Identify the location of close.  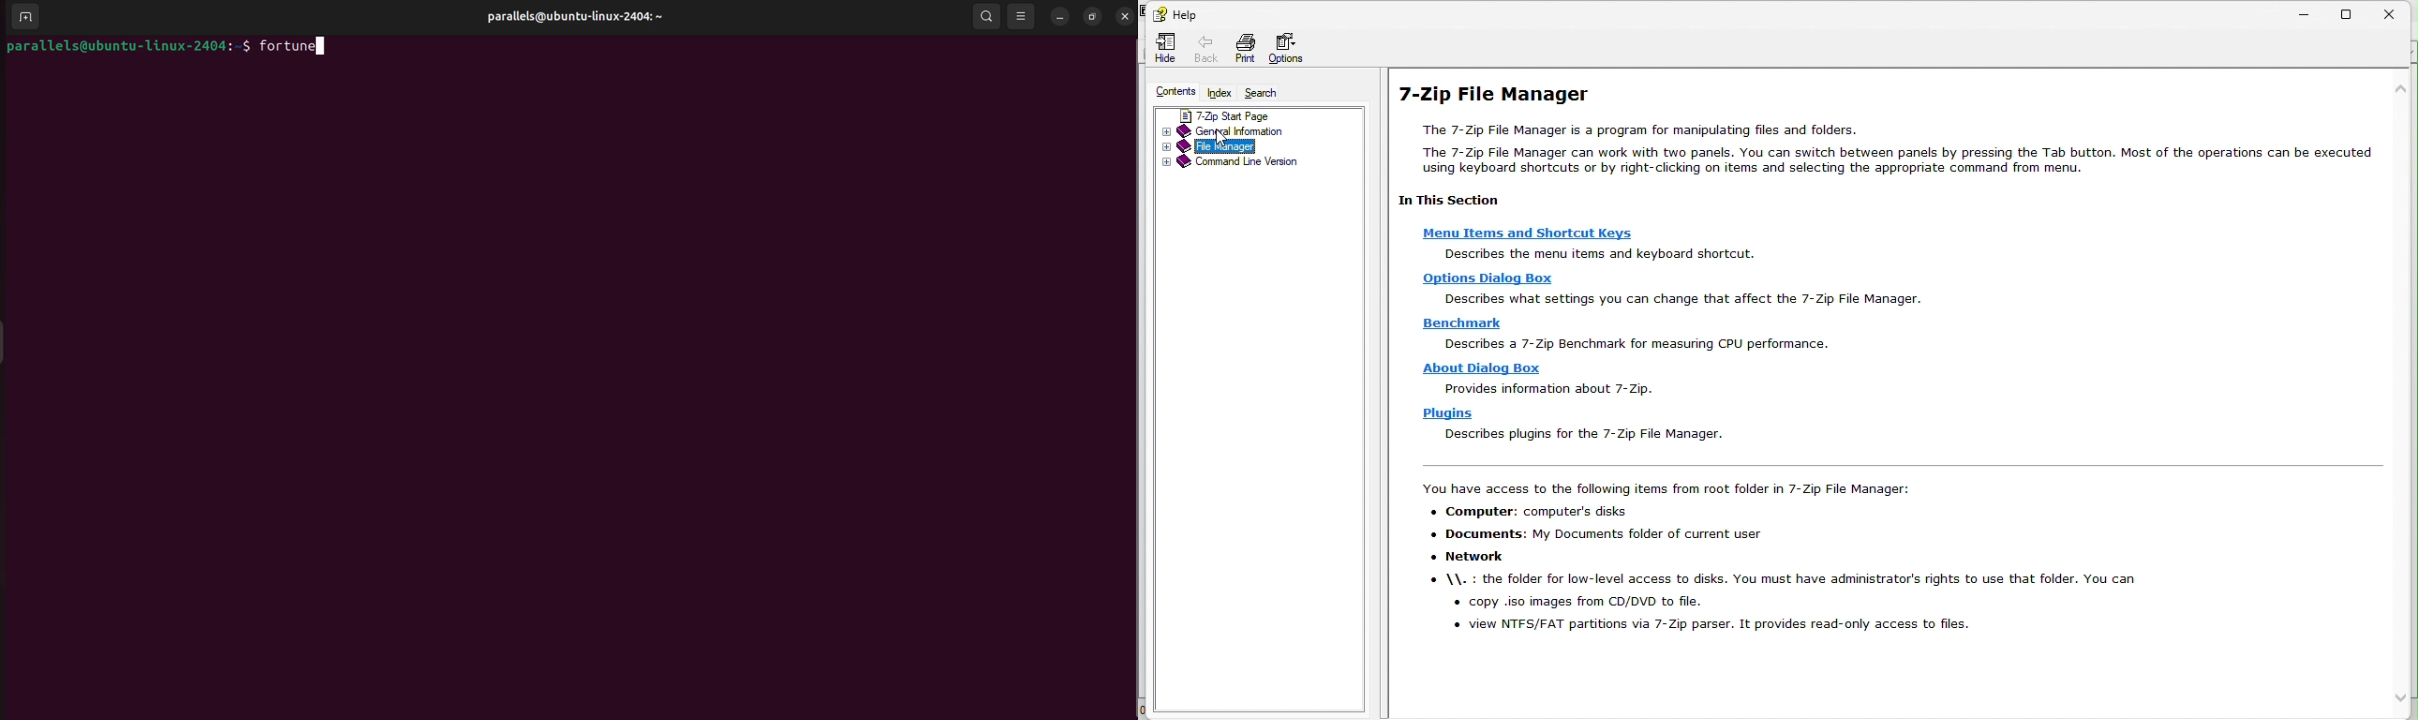
(2400, 11).